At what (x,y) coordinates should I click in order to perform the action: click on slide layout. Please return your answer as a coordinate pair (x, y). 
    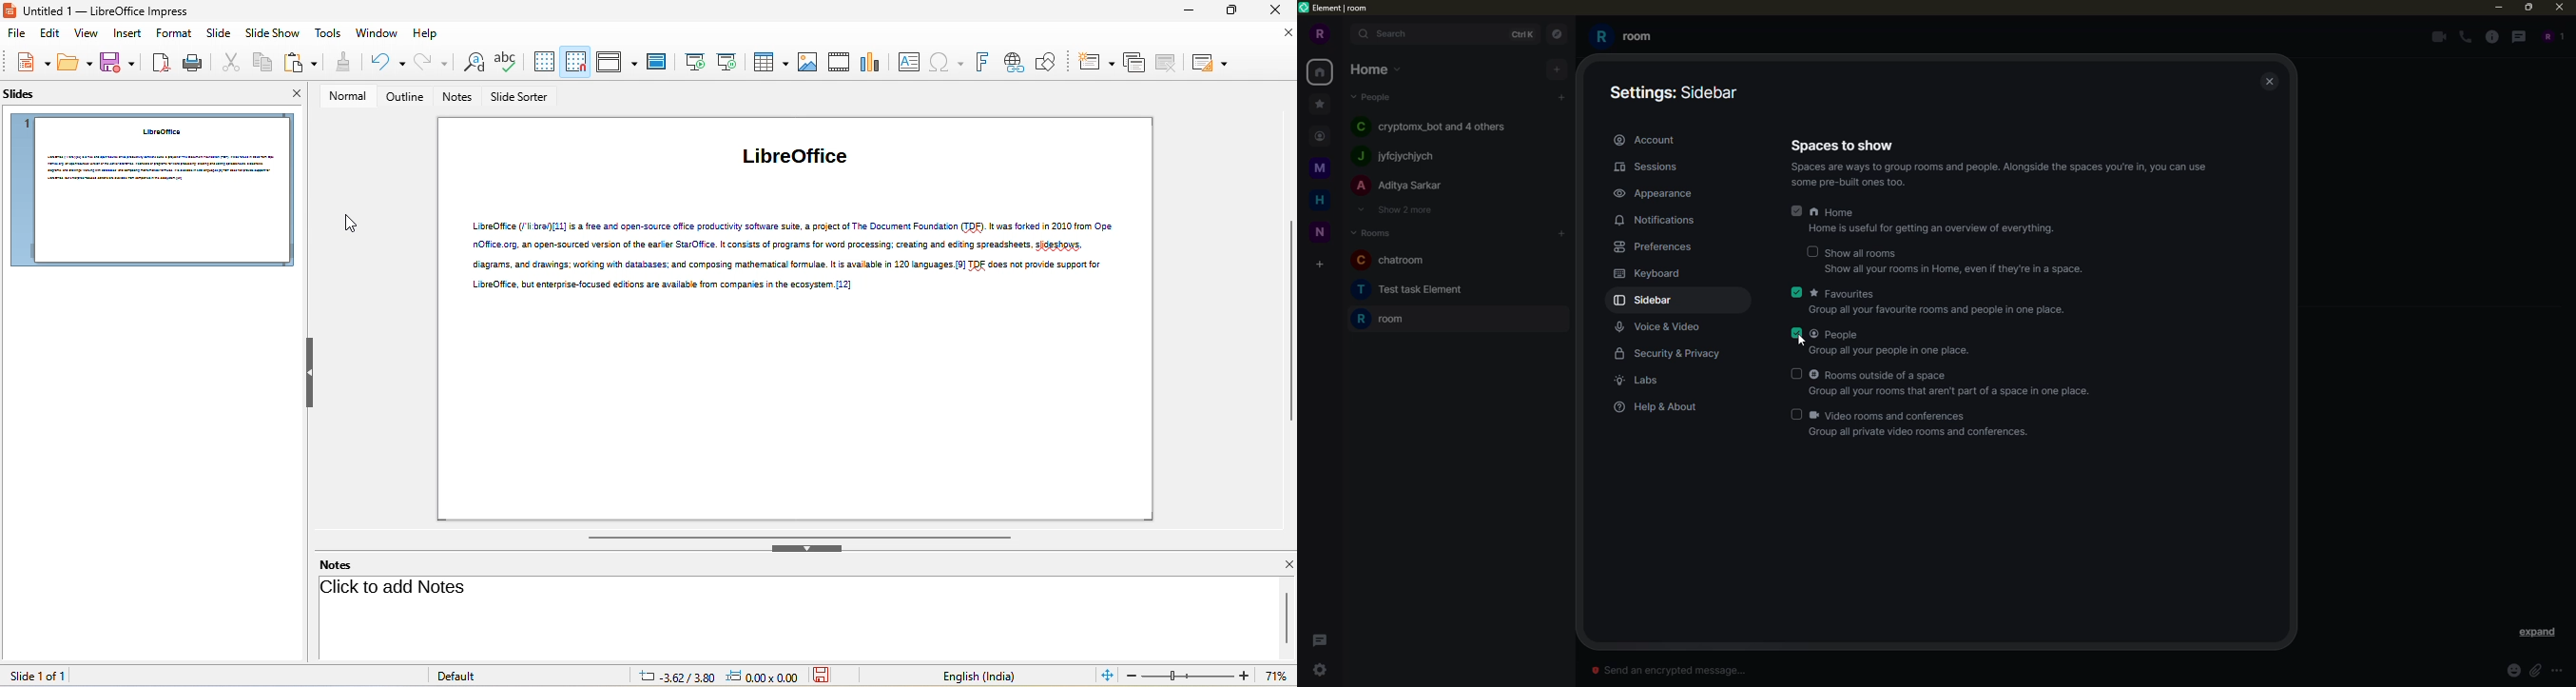
    Looking at the image, I should click on (1212, 63).